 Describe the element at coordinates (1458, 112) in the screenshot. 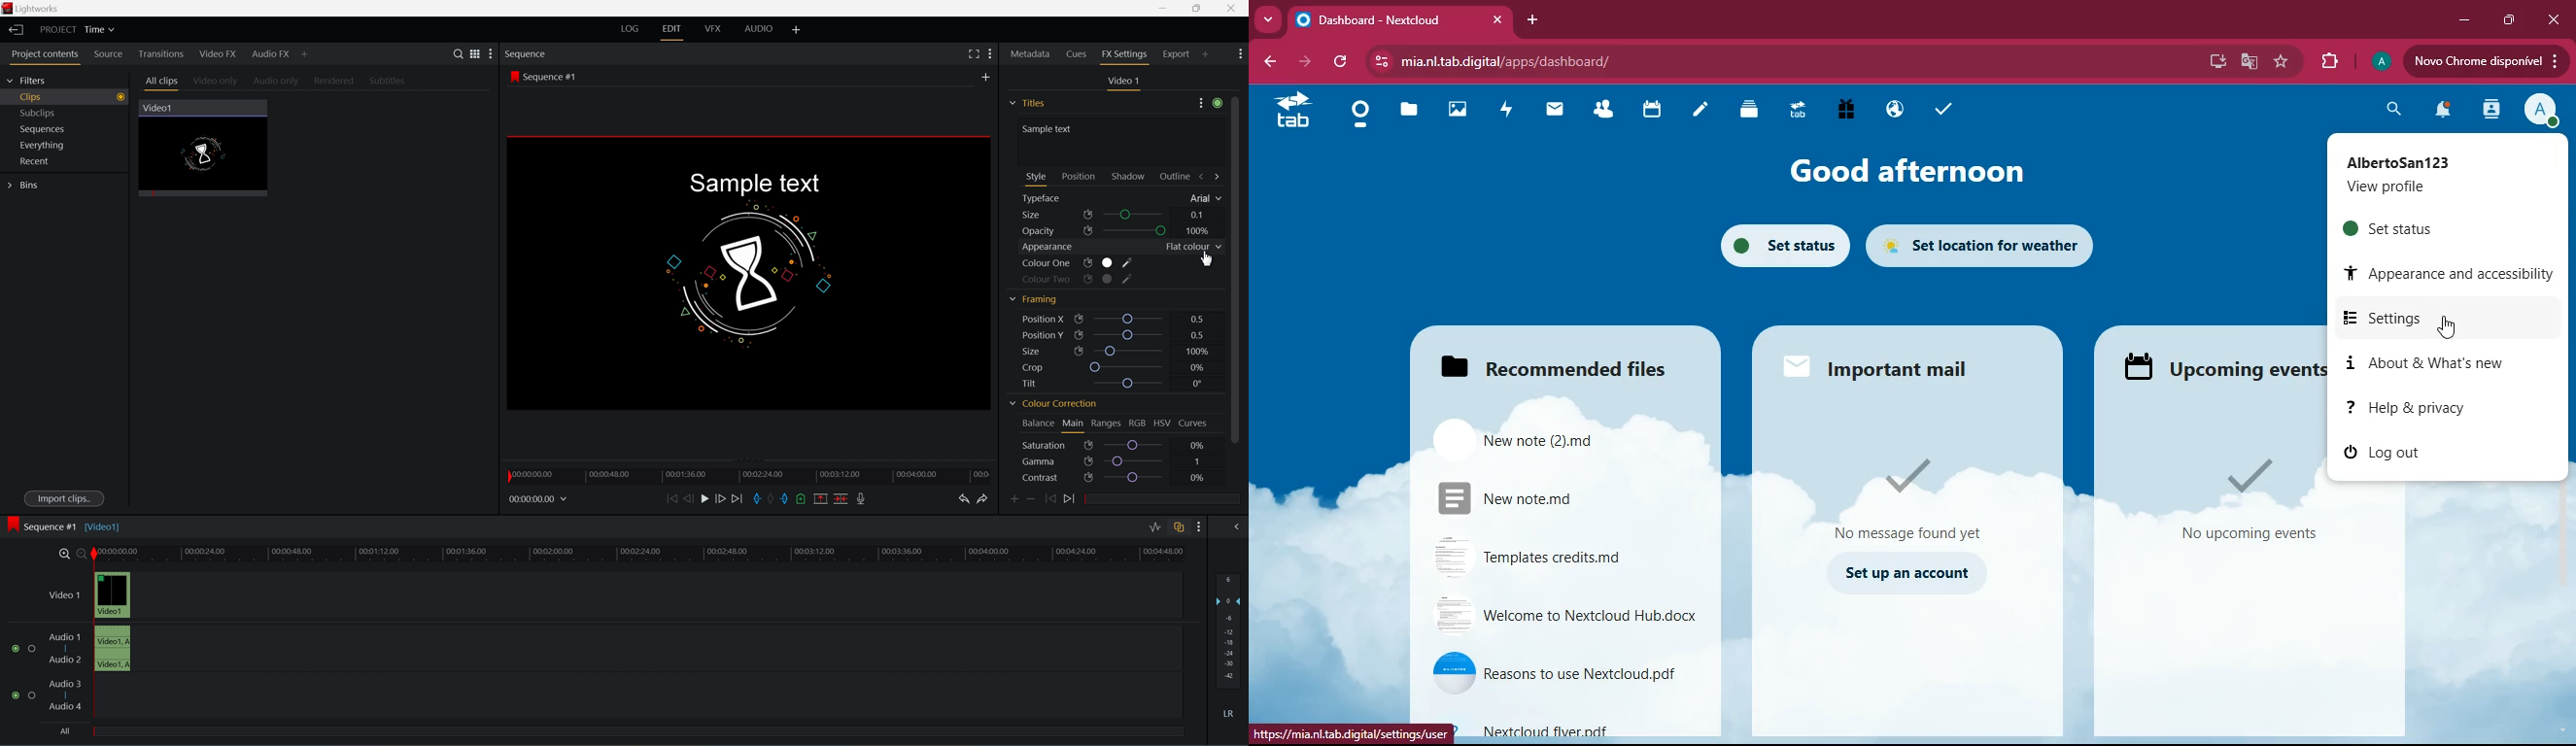

I see `images` at that location.